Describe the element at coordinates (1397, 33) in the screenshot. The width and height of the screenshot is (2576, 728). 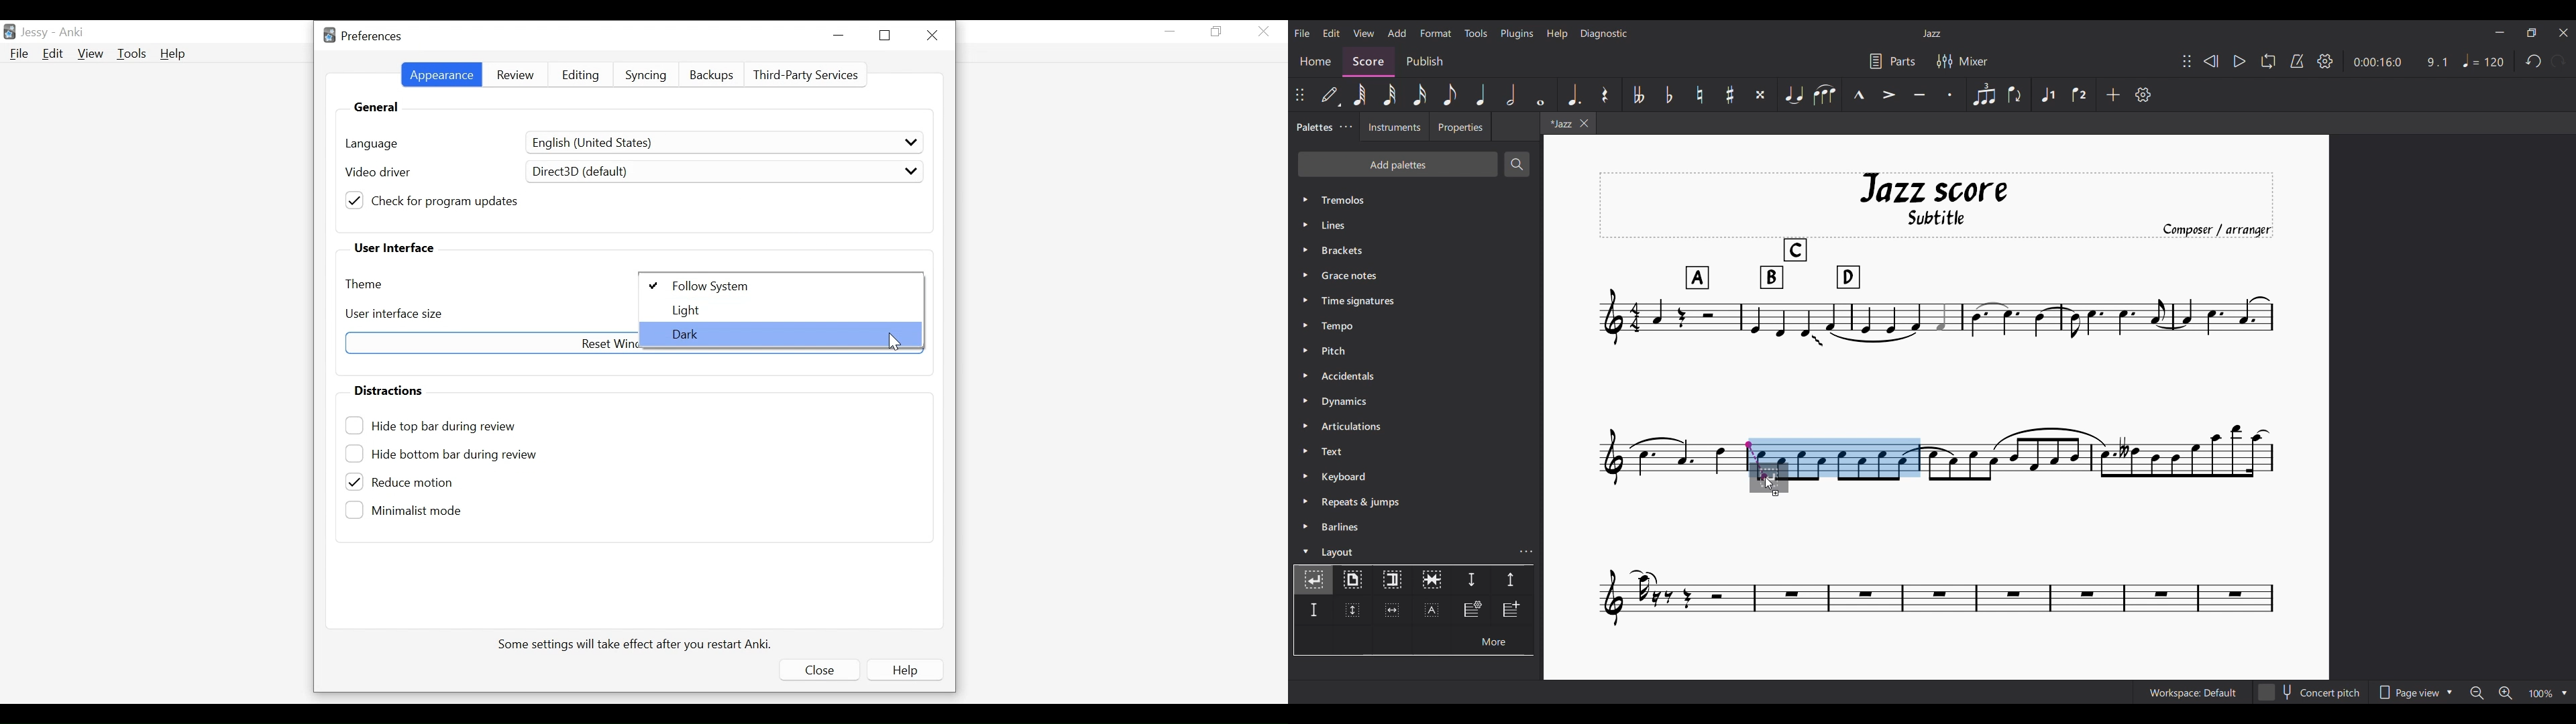
I see `Add menu` at that location.